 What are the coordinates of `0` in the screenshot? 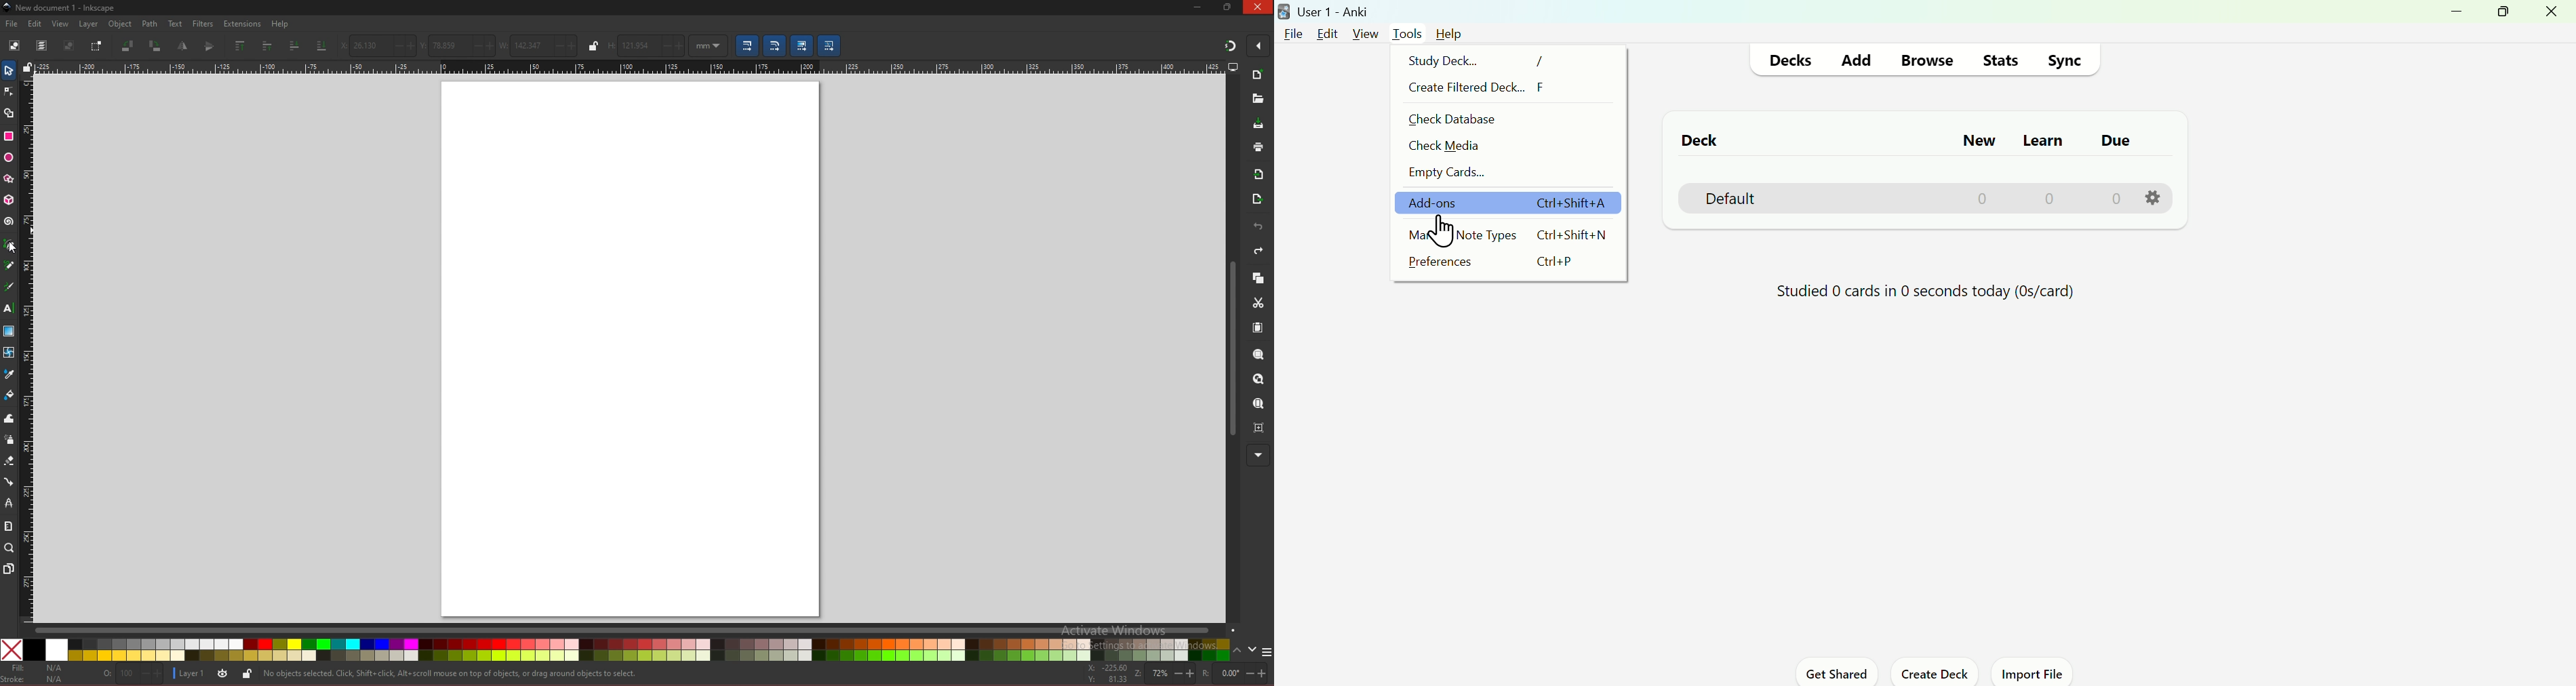 It's located at (1982, 197).